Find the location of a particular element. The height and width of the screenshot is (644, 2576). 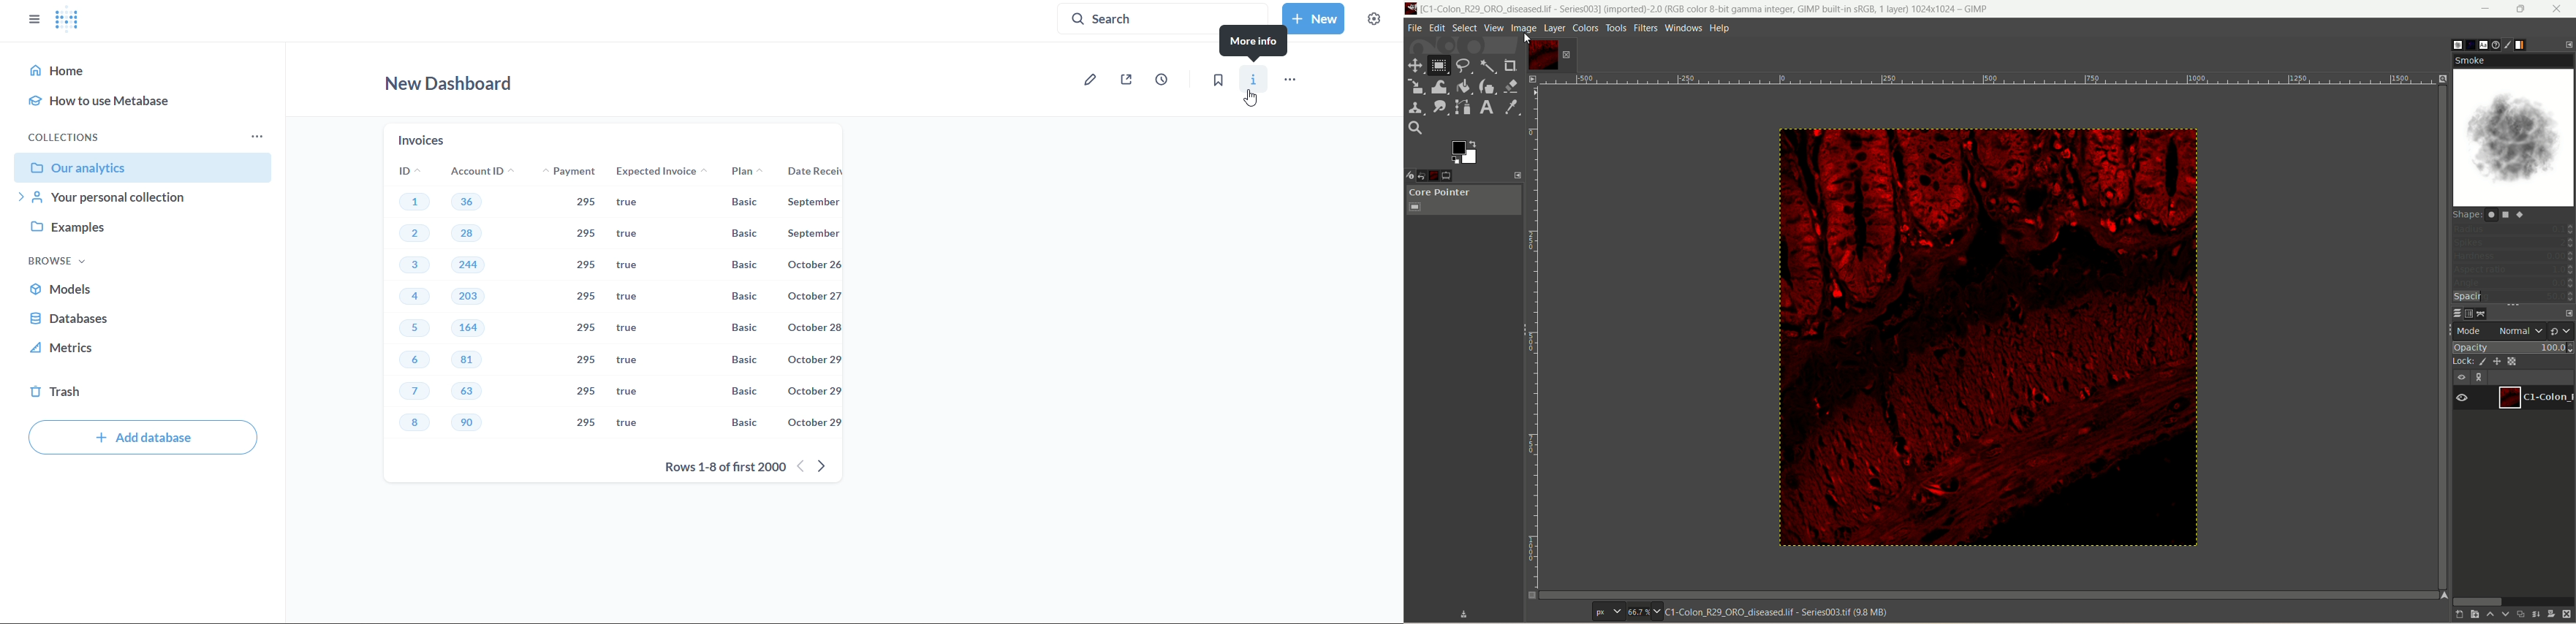

view is located at coordinates (1494, 27).